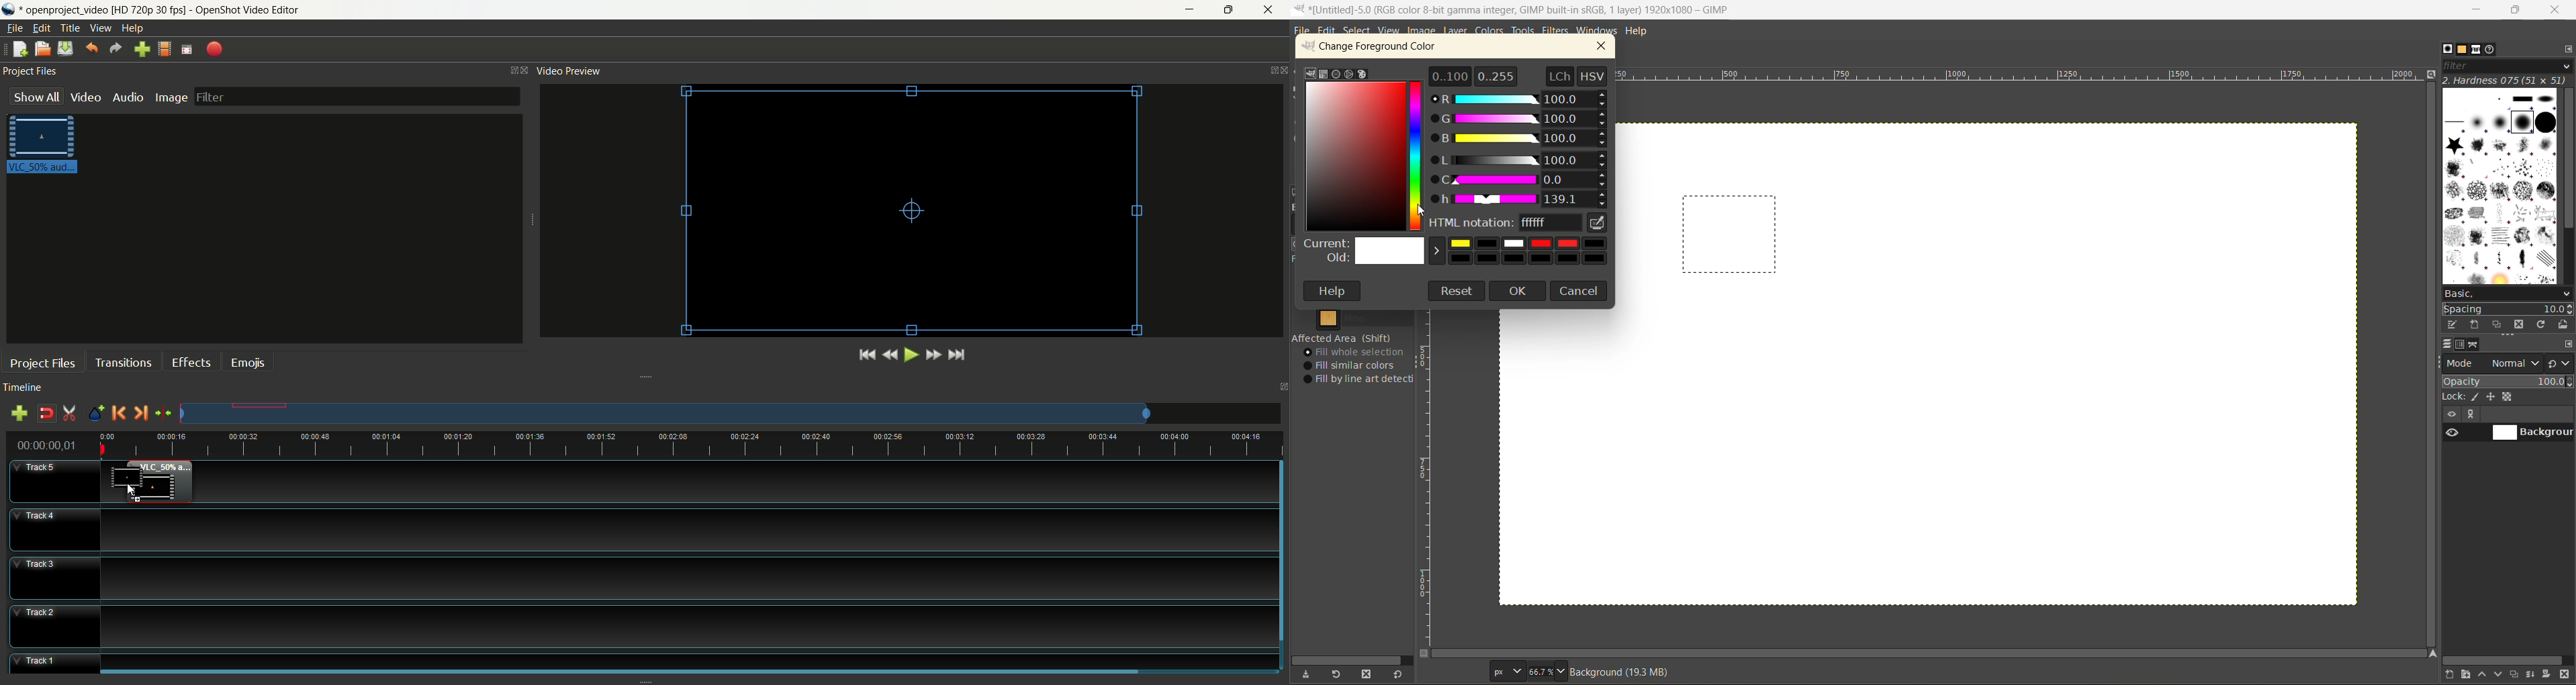  Describe the element at coordinates (2541, 324) in the screenshot. I see `refresh brushes` at that location.